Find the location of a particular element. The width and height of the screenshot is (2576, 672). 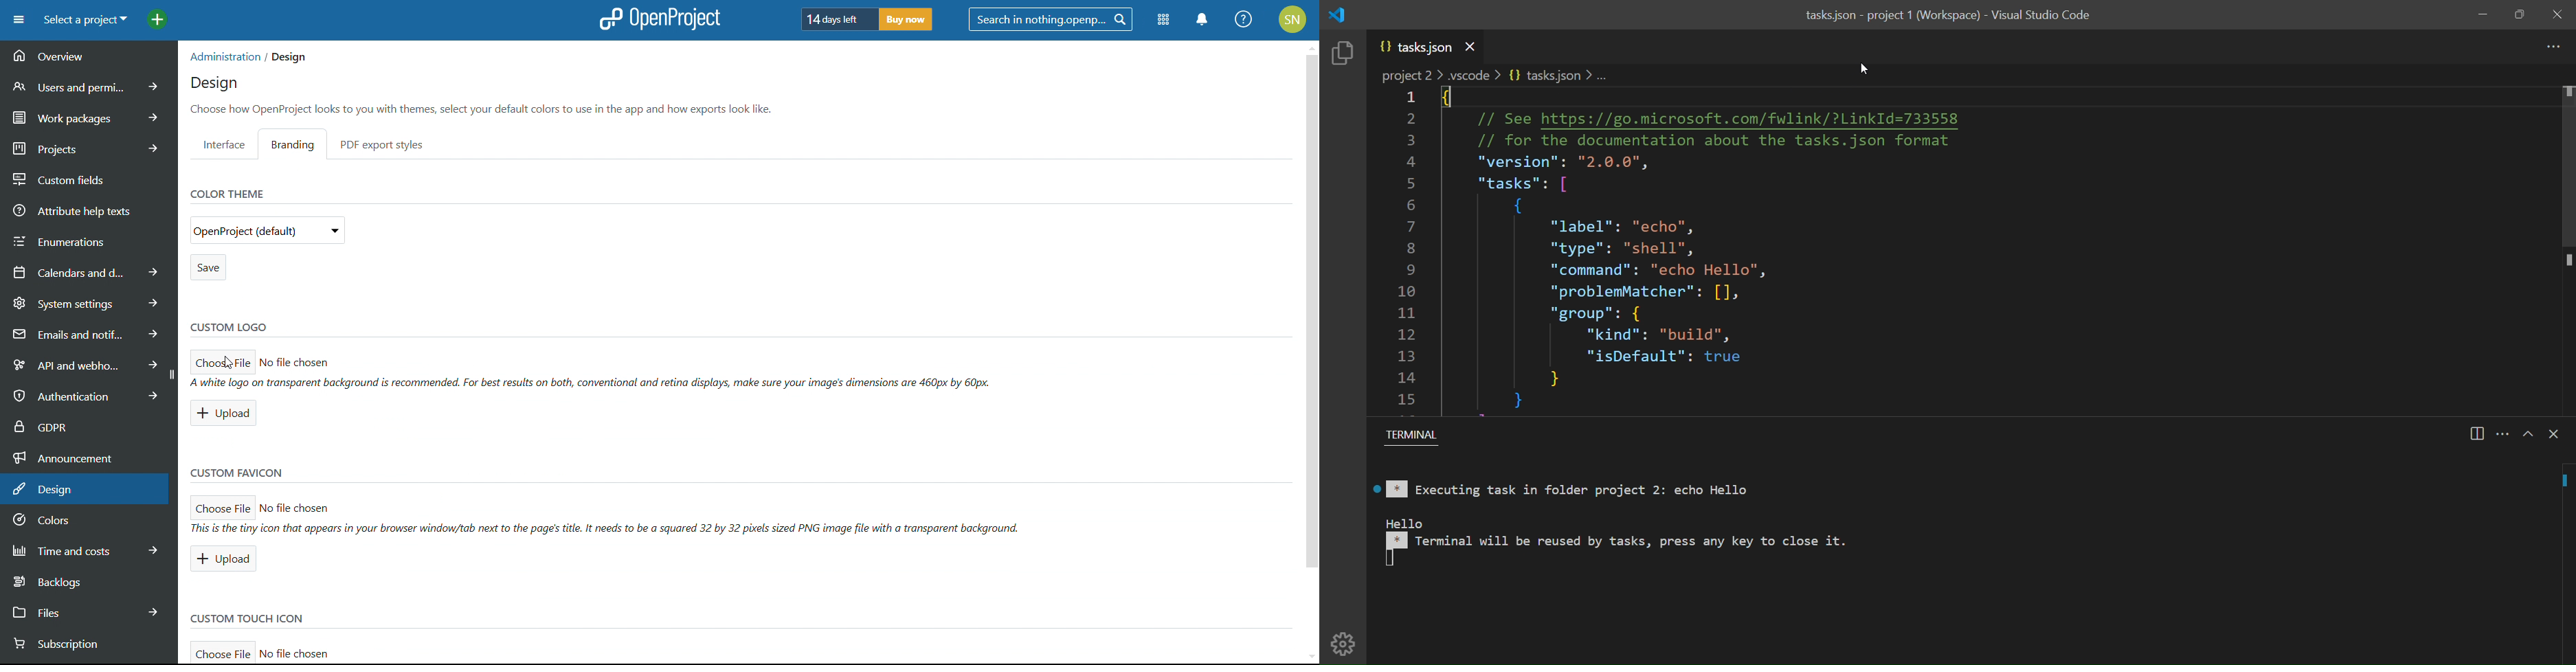

upload is located at coordinates (222, 559).